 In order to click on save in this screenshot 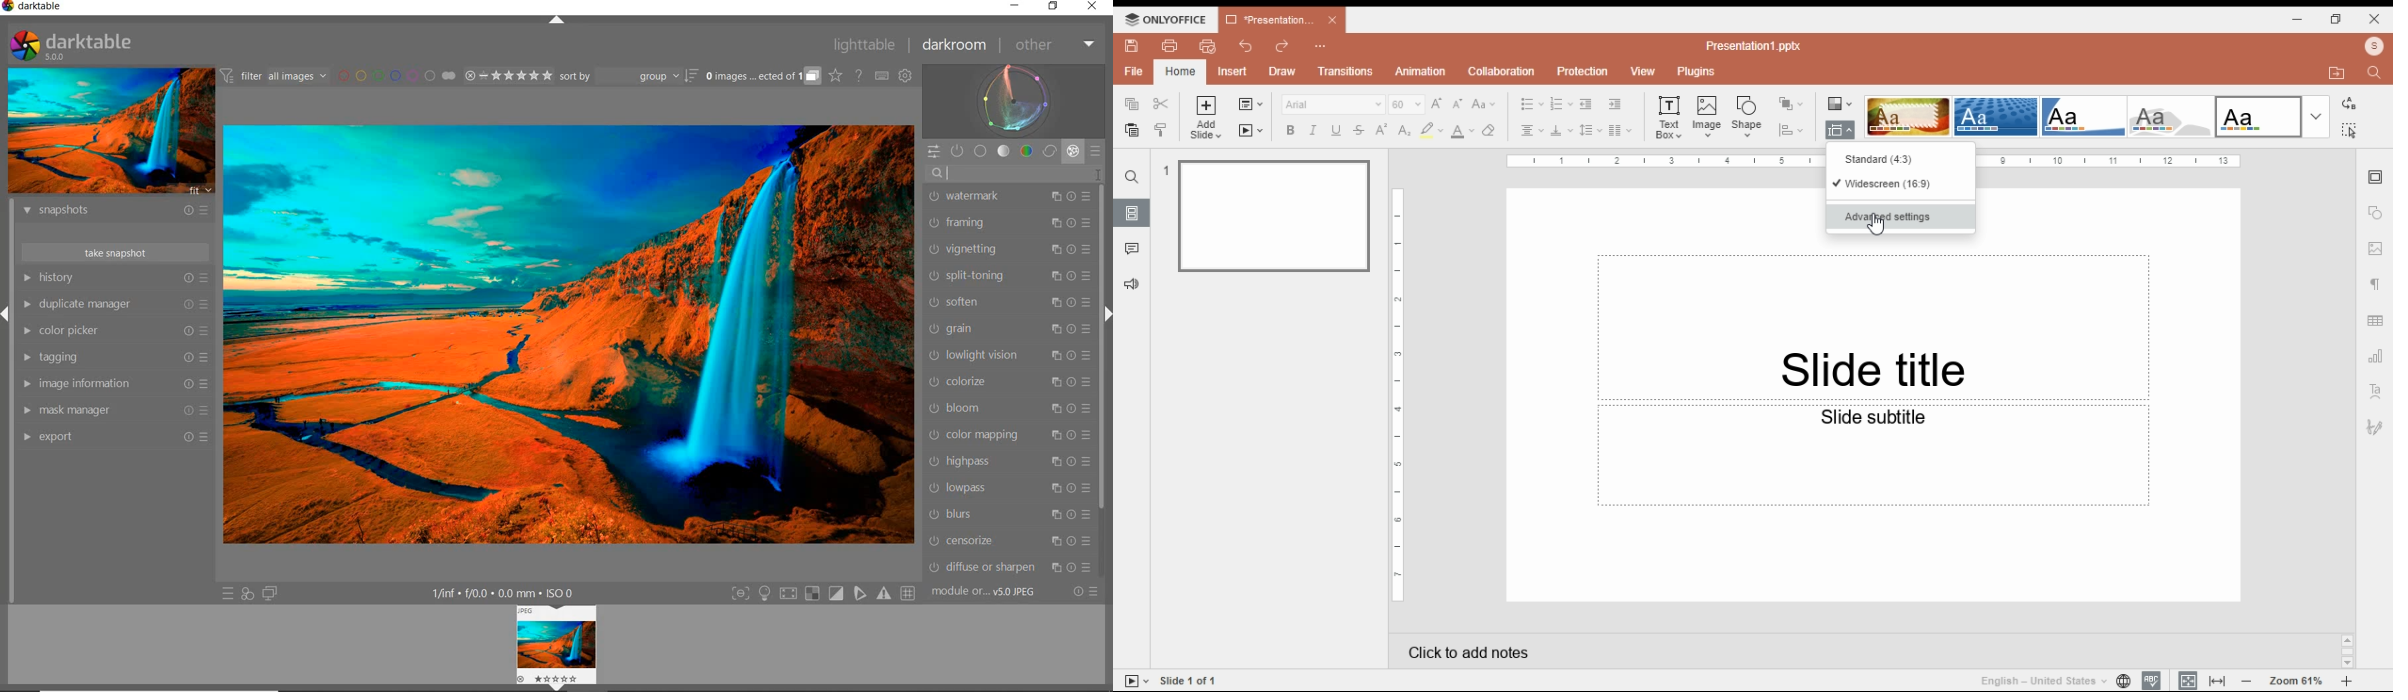, I will do `click(1131, 46)`.